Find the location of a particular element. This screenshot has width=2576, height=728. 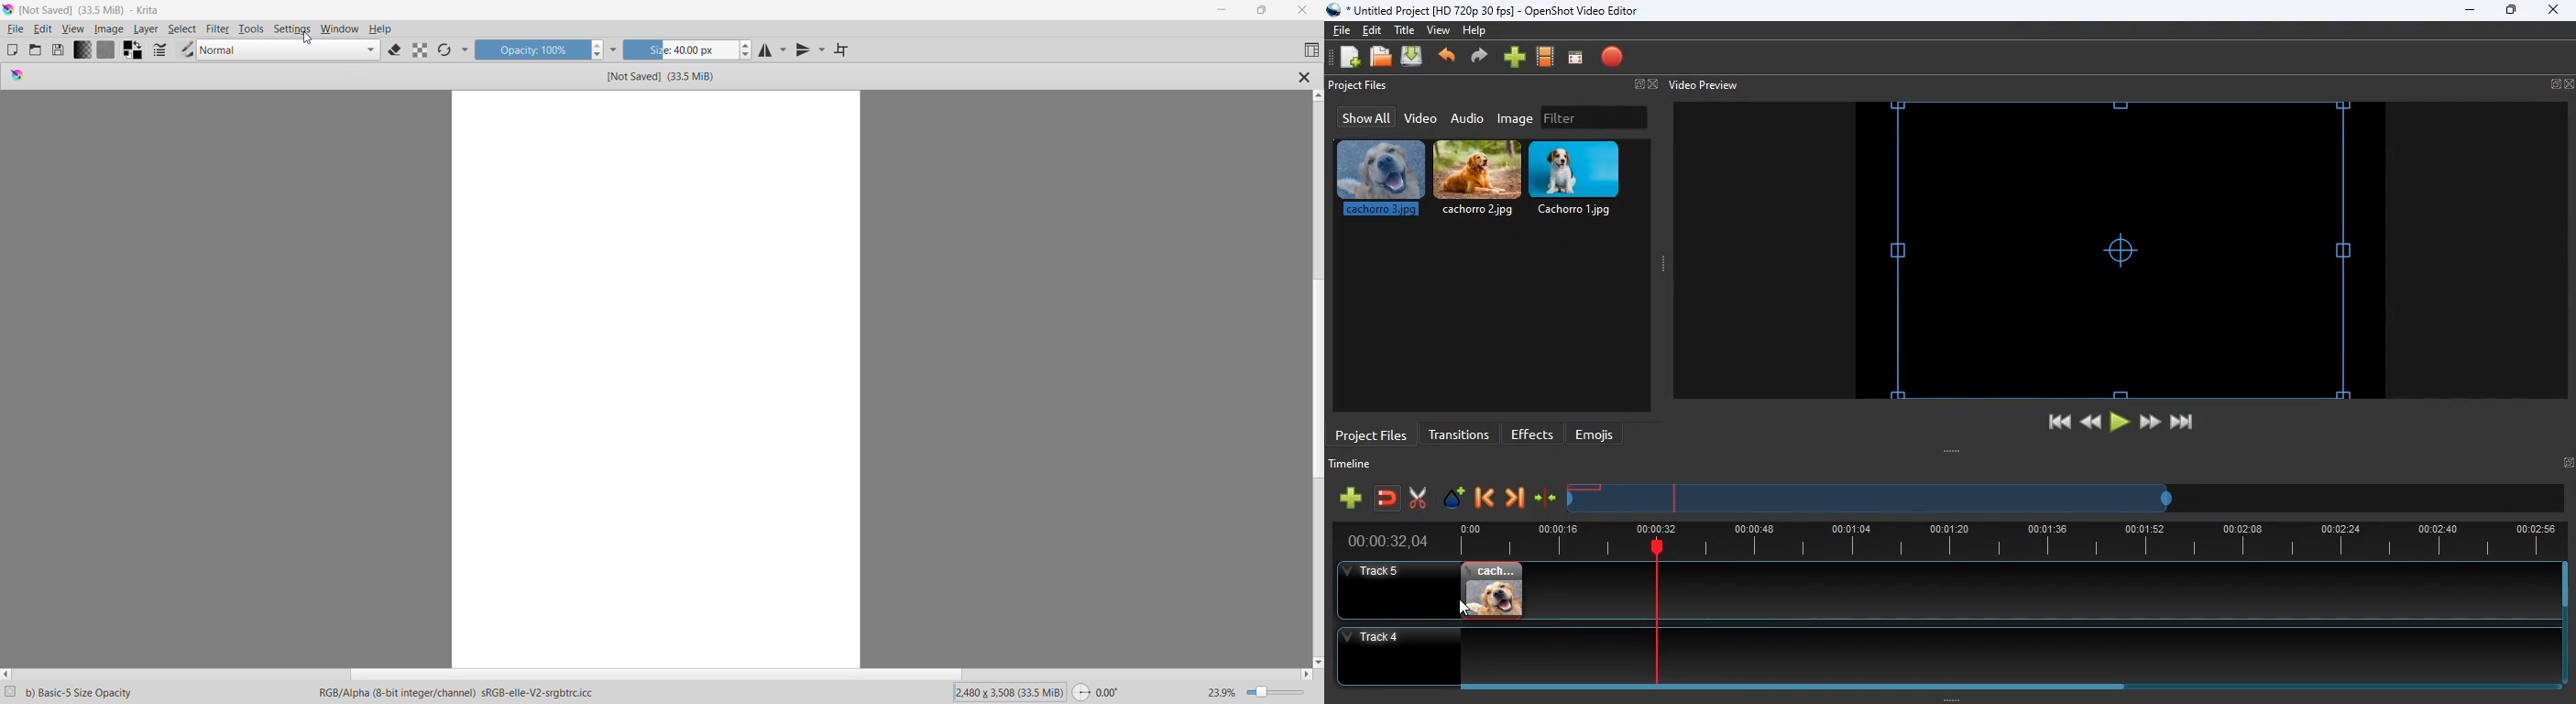

Image is located at coordinates (110, 30).